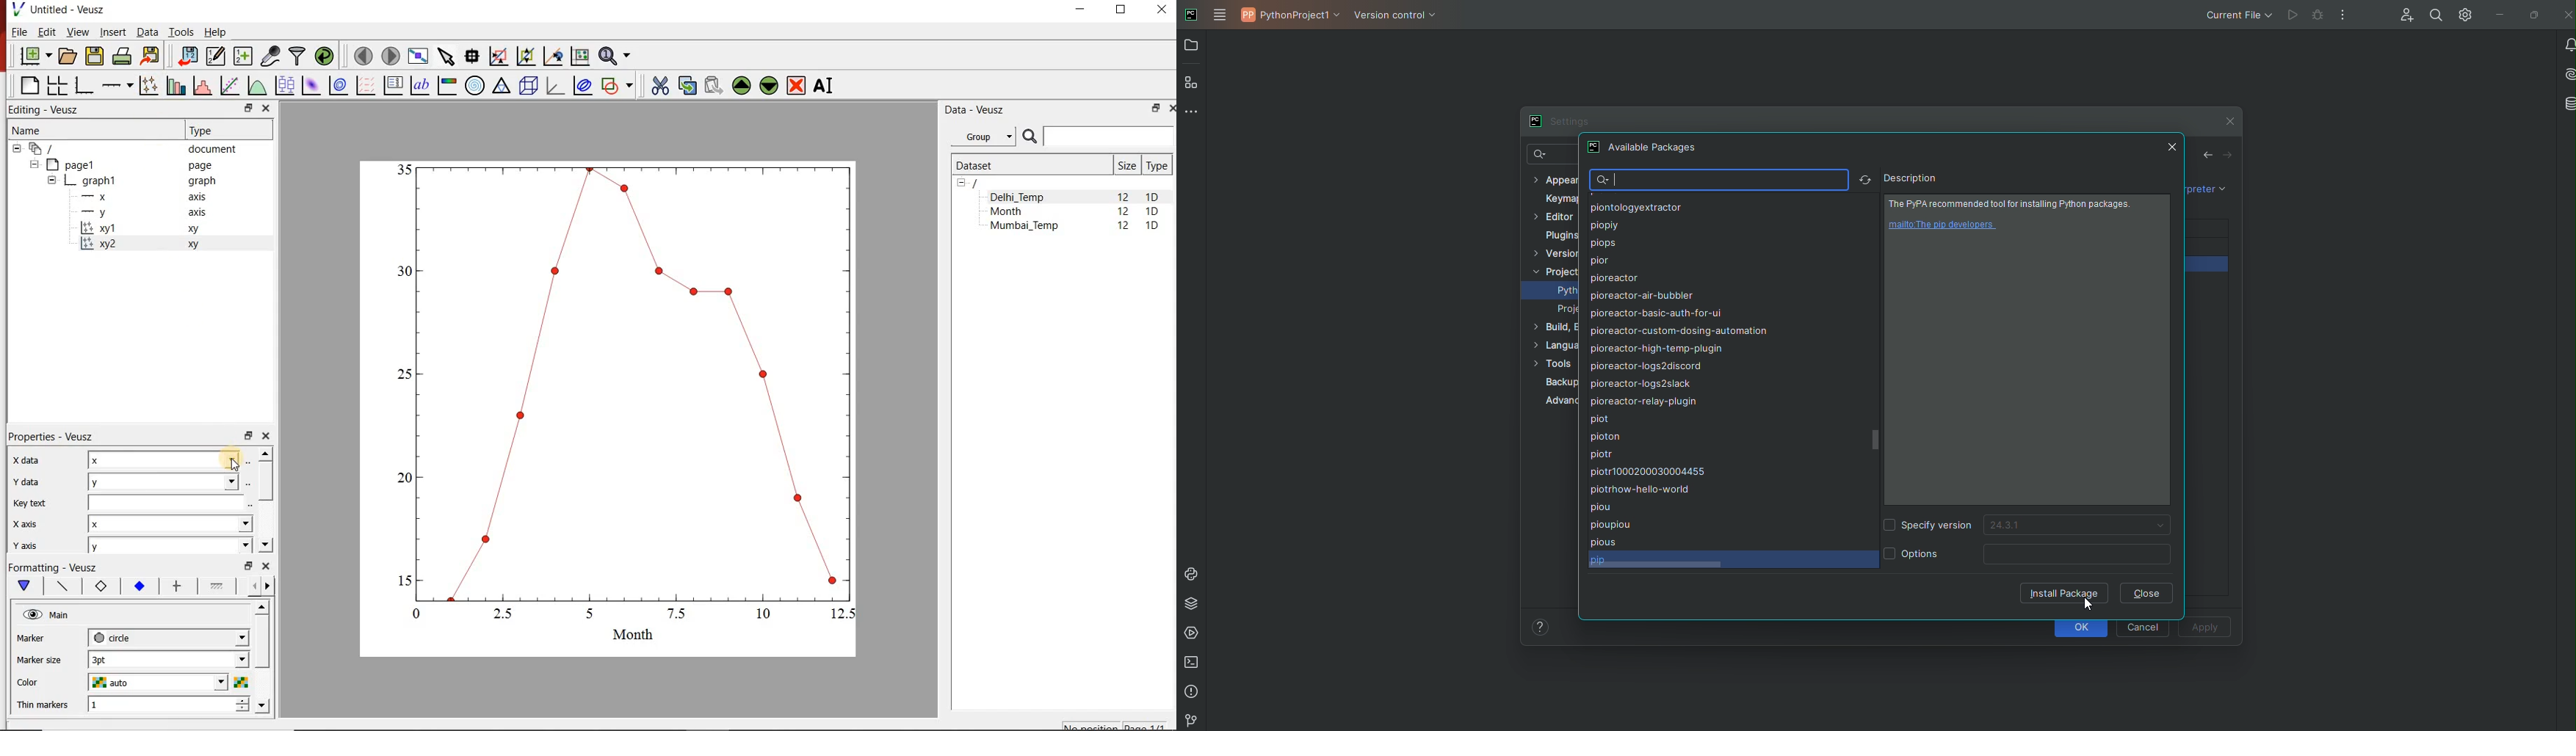 The image size is (2576, 756). I want to click on y axis, so click(24, 545).